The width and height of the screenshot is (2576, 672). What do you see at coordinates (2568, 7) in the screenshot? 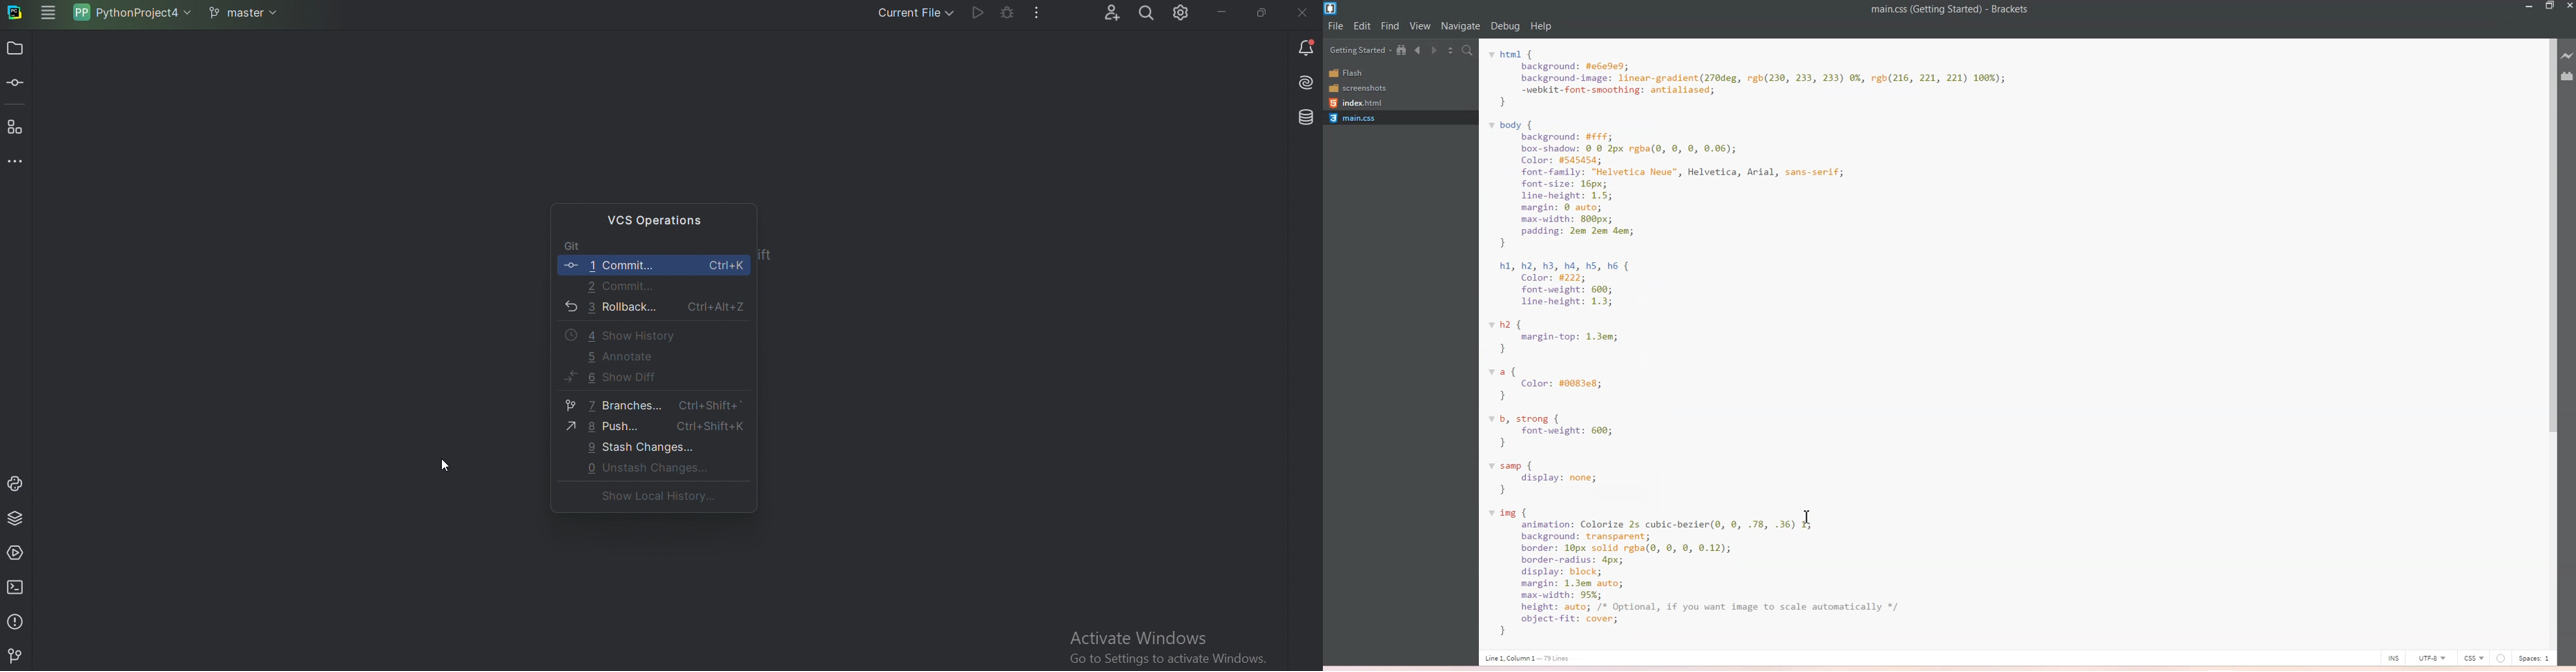
I see `Close` at bounding box center [2568, 7].